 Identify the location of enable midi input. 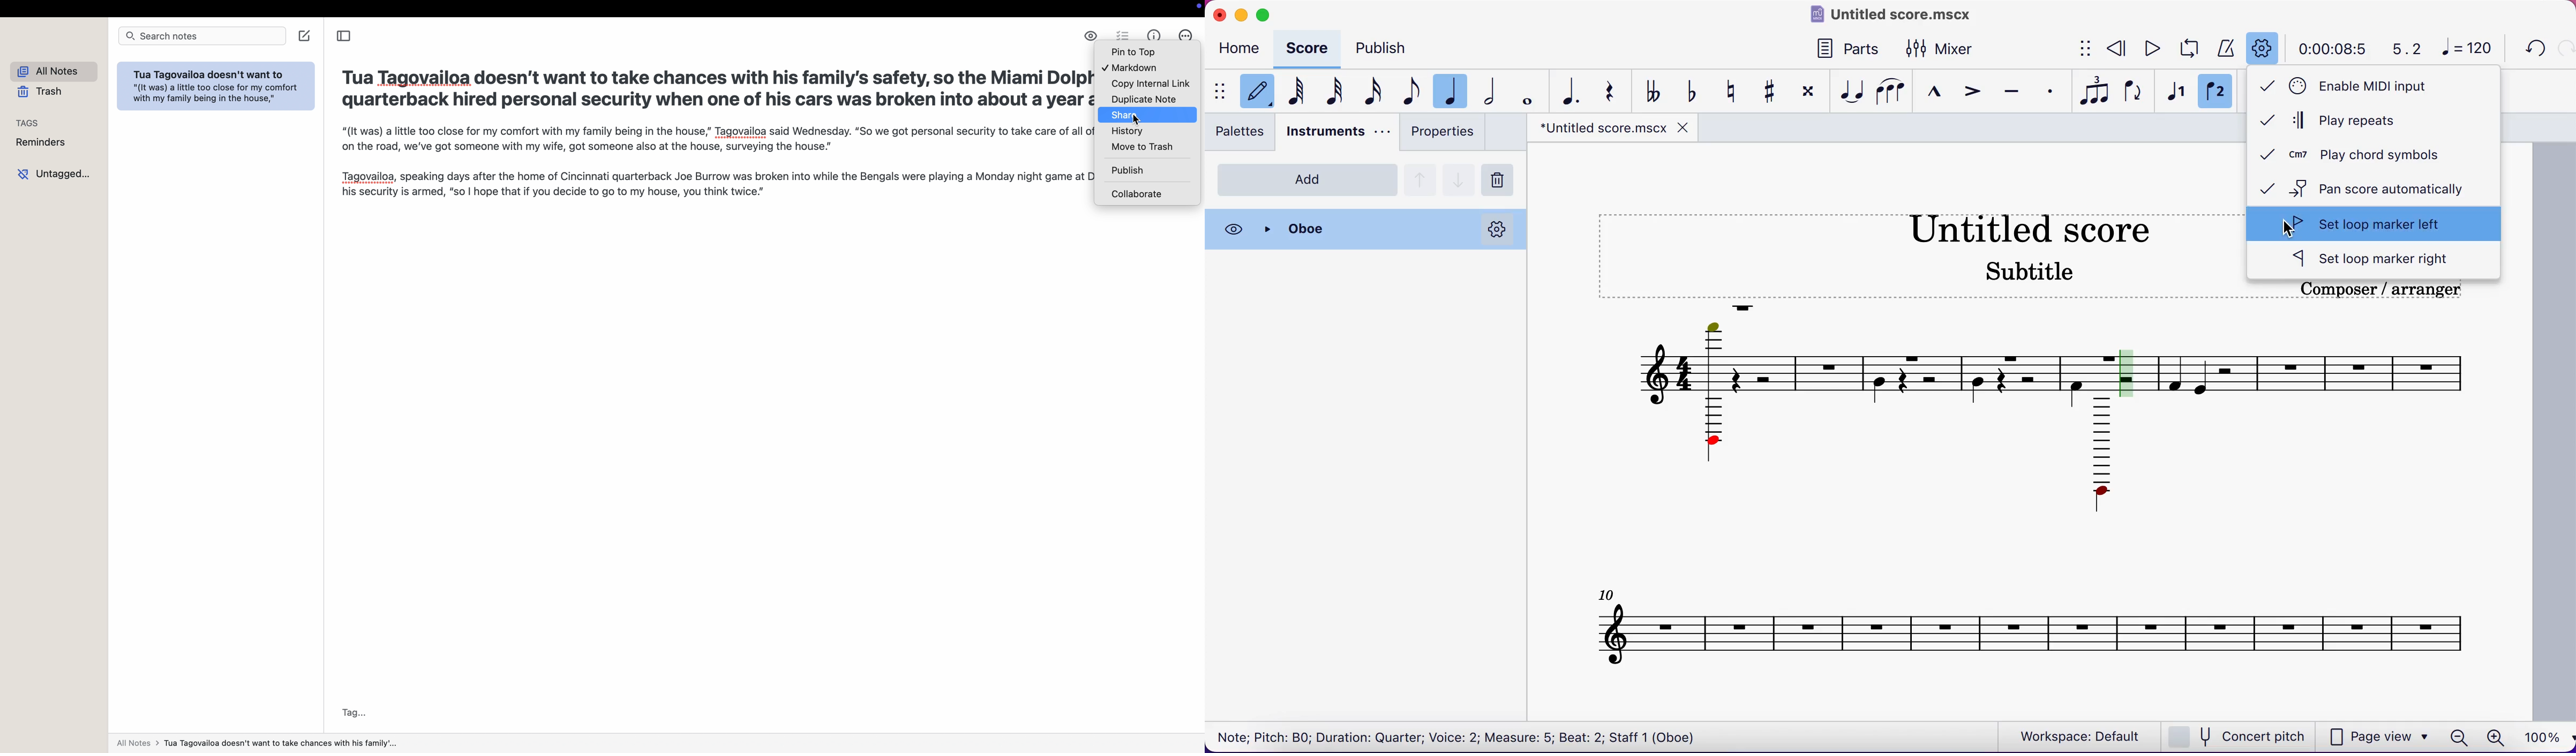
(2360, 86).